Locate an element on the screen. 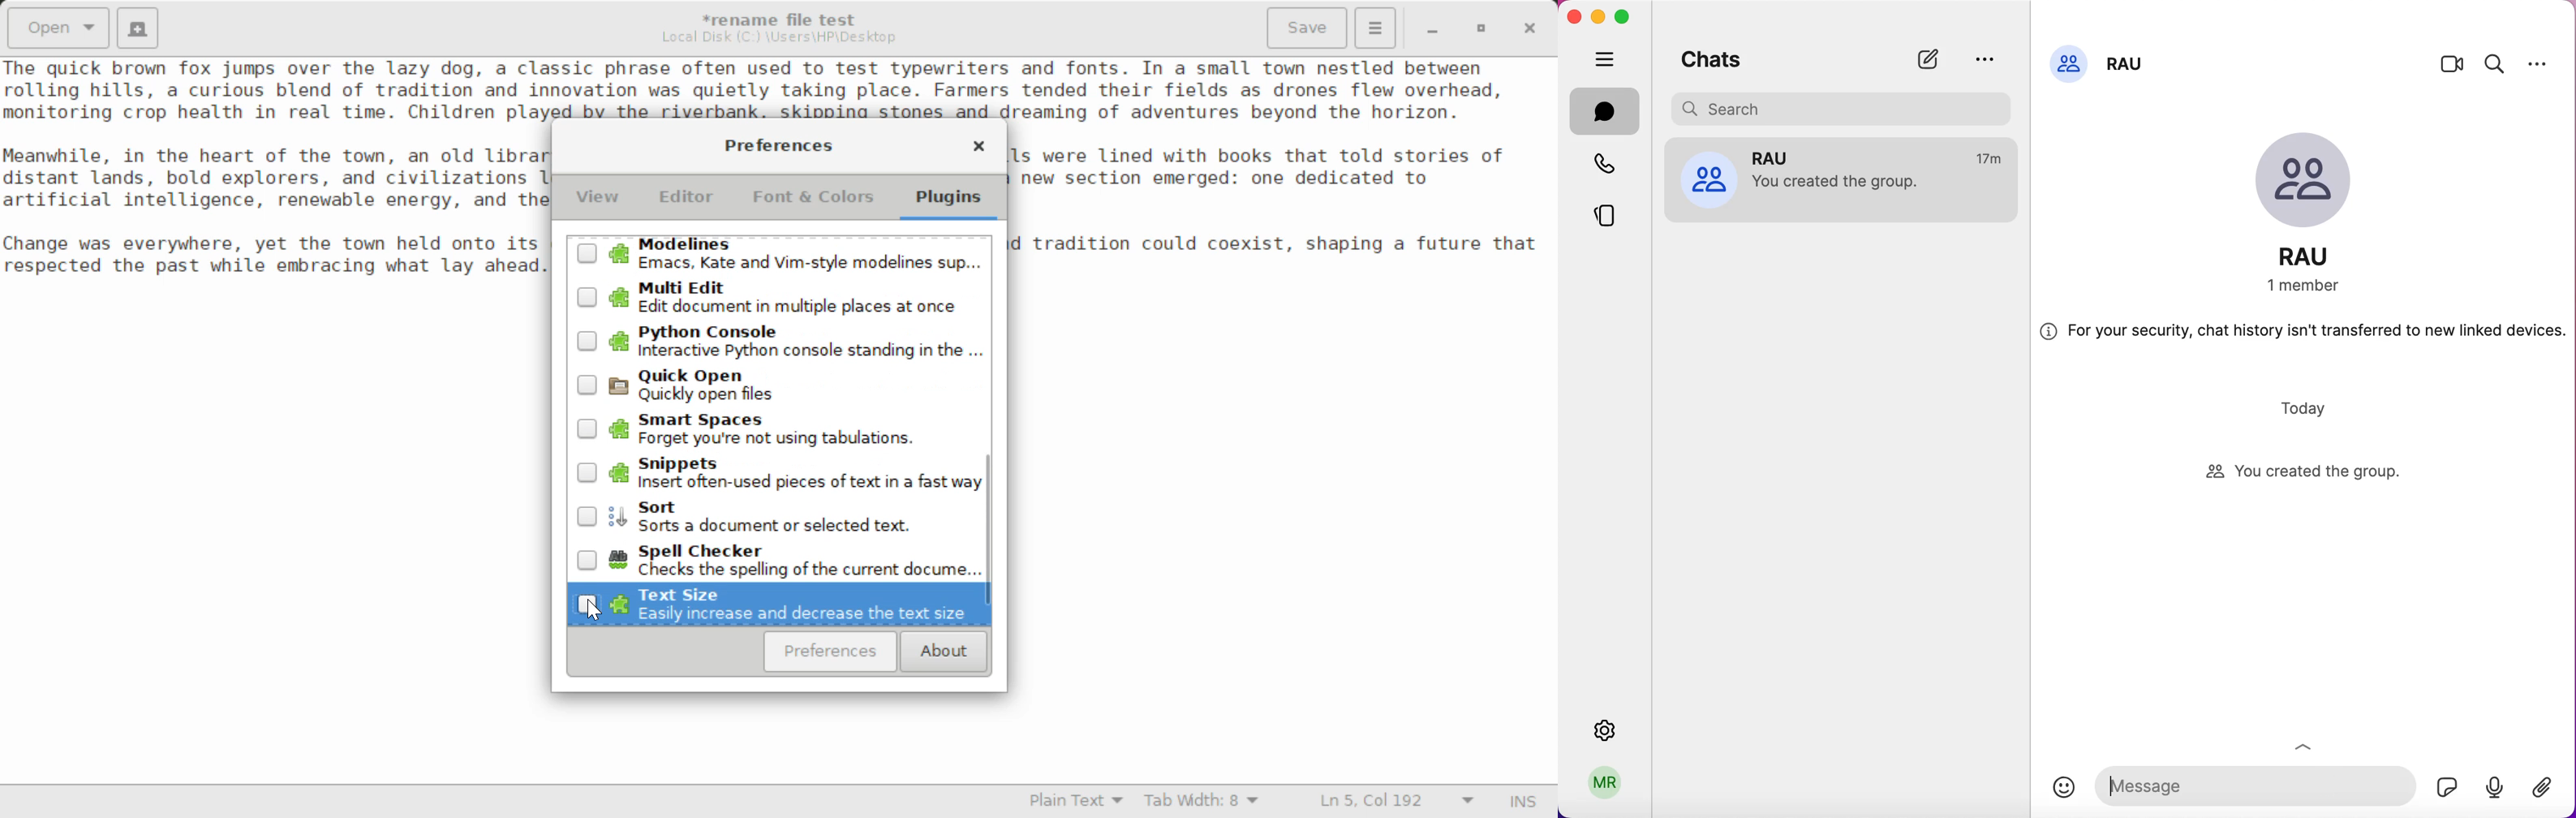 The width and height of the screenshot is (2576, 840). 16m is located at coordinates (1991, 159).